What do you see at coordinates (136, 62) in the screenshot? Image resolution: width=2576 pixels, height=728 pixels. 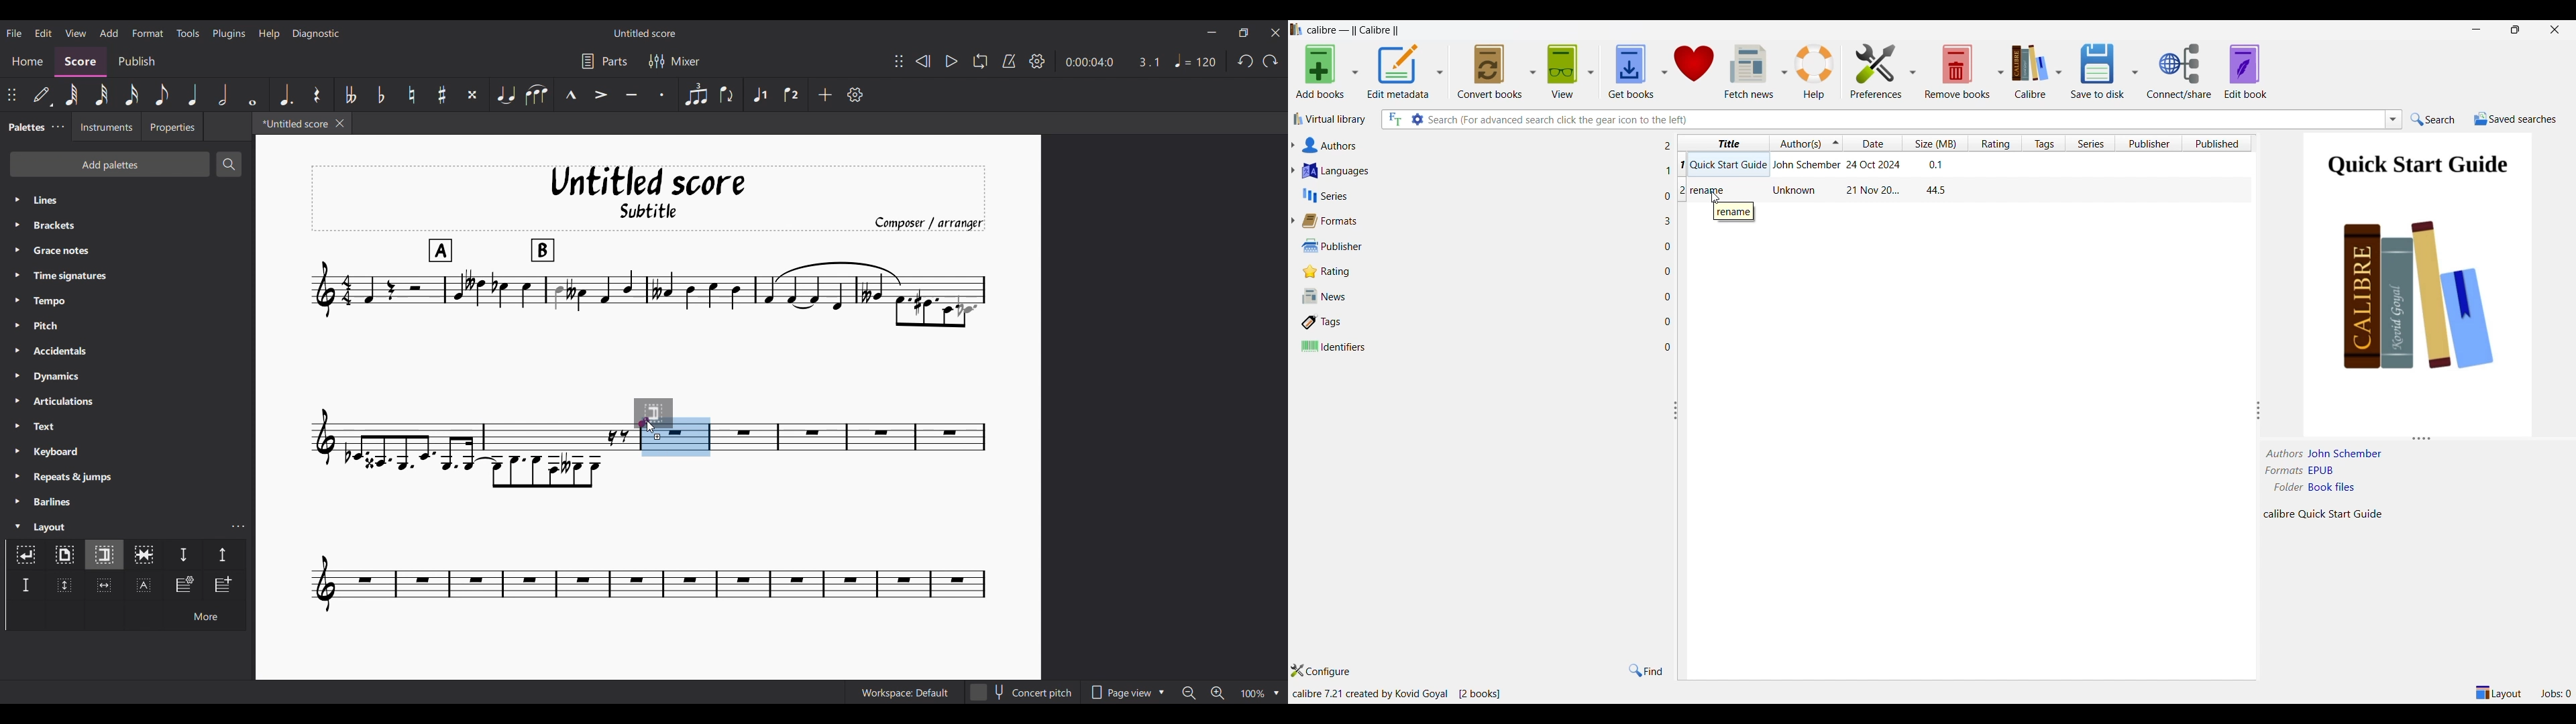 I see `Publish section` at bounding box center [136, 62].